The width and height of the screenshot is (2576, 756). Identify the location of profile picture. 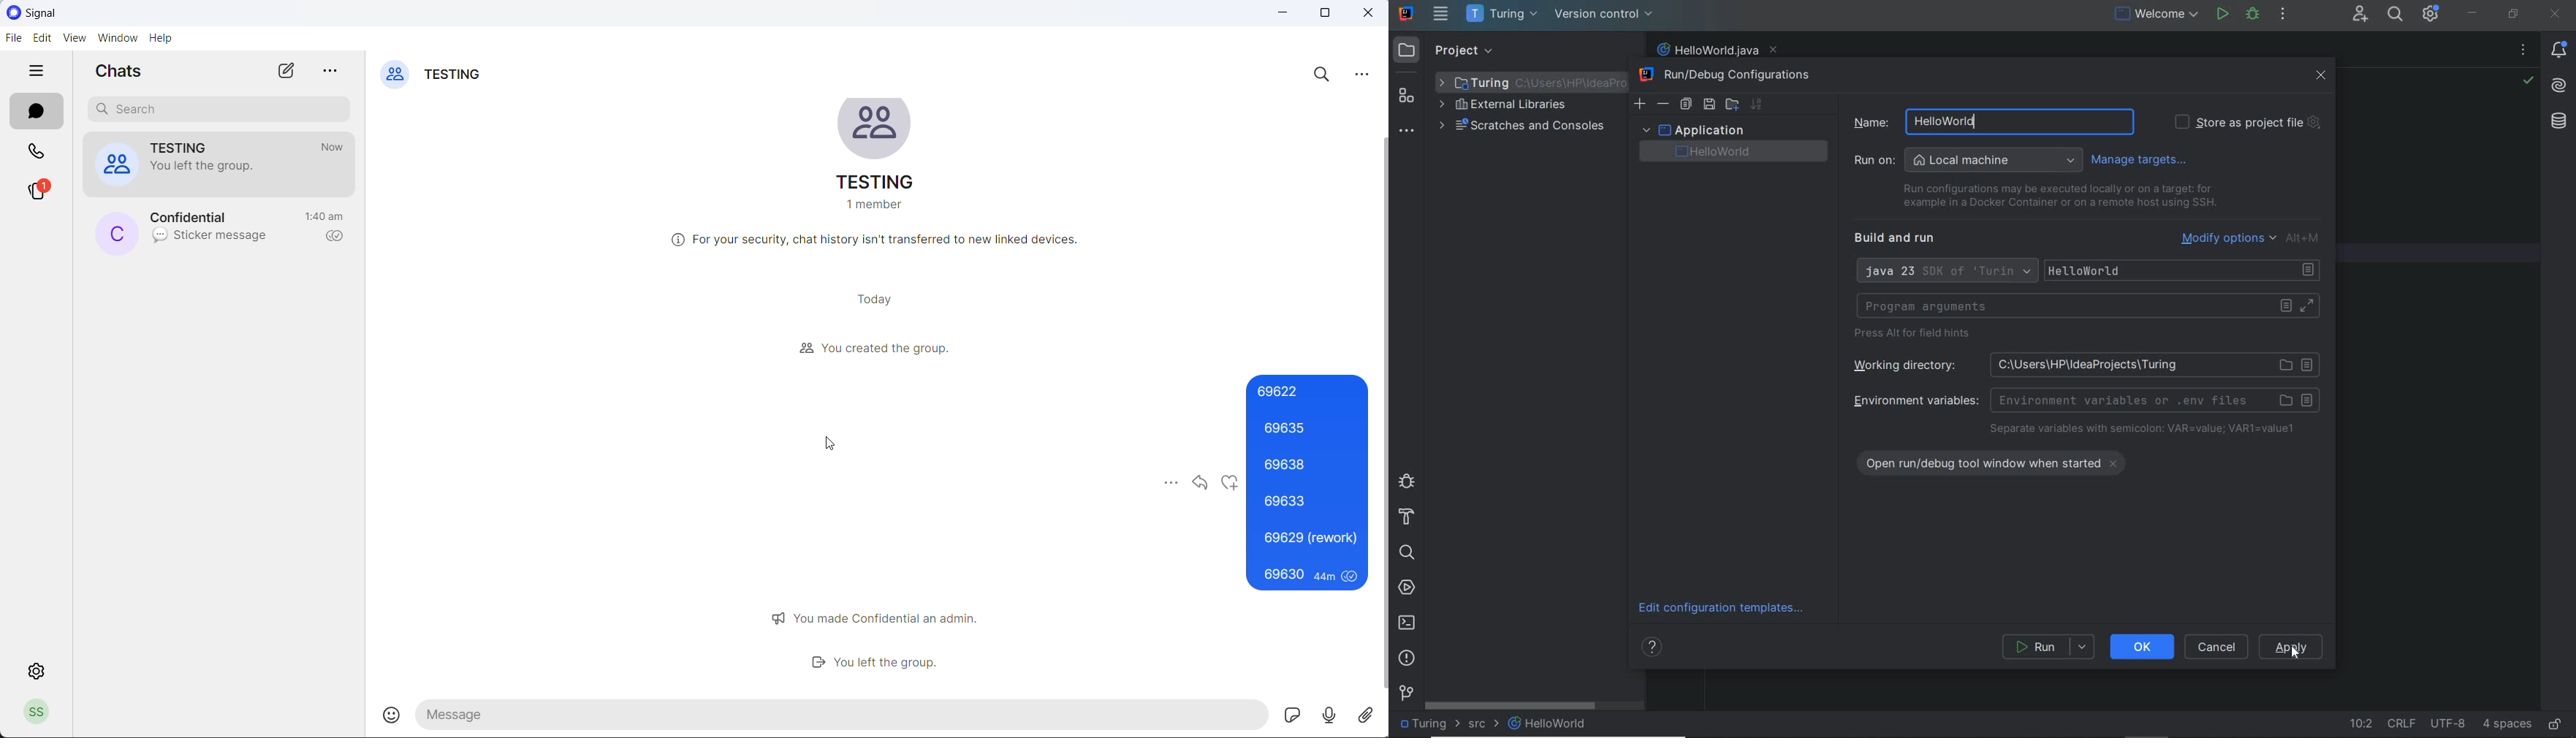
(117, 233).